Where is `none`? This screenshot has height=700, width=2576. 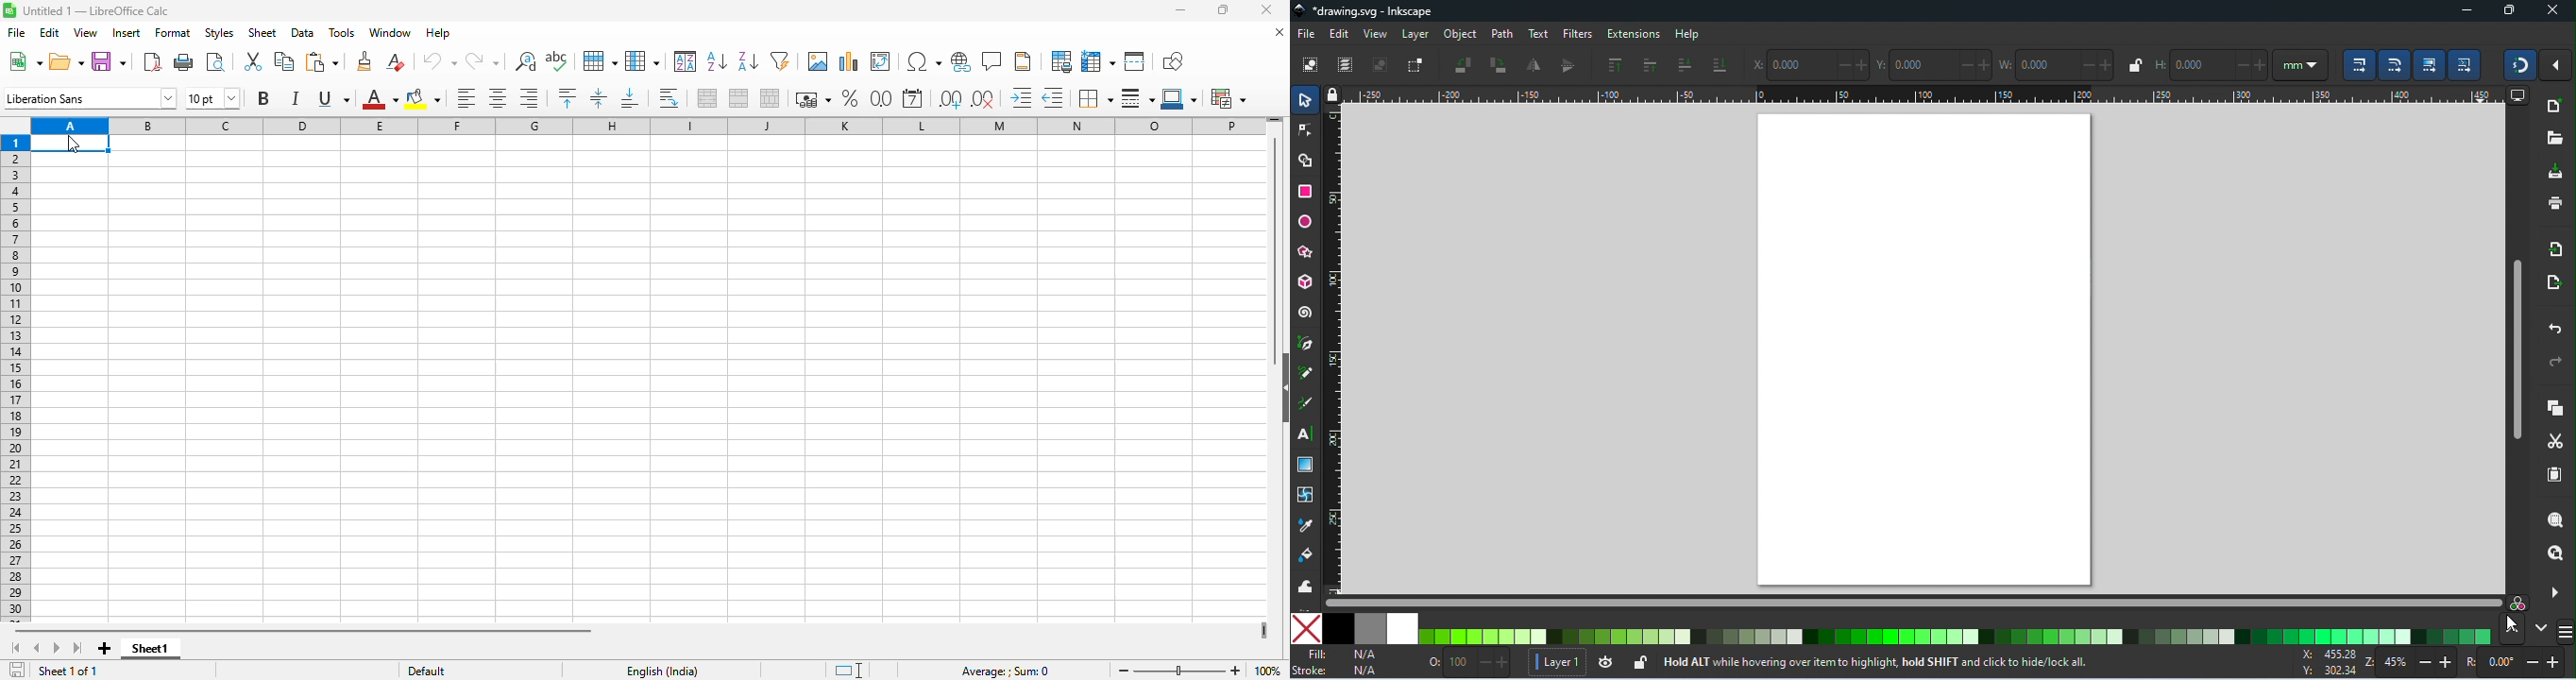 none is located at coordinates (1307, 628).